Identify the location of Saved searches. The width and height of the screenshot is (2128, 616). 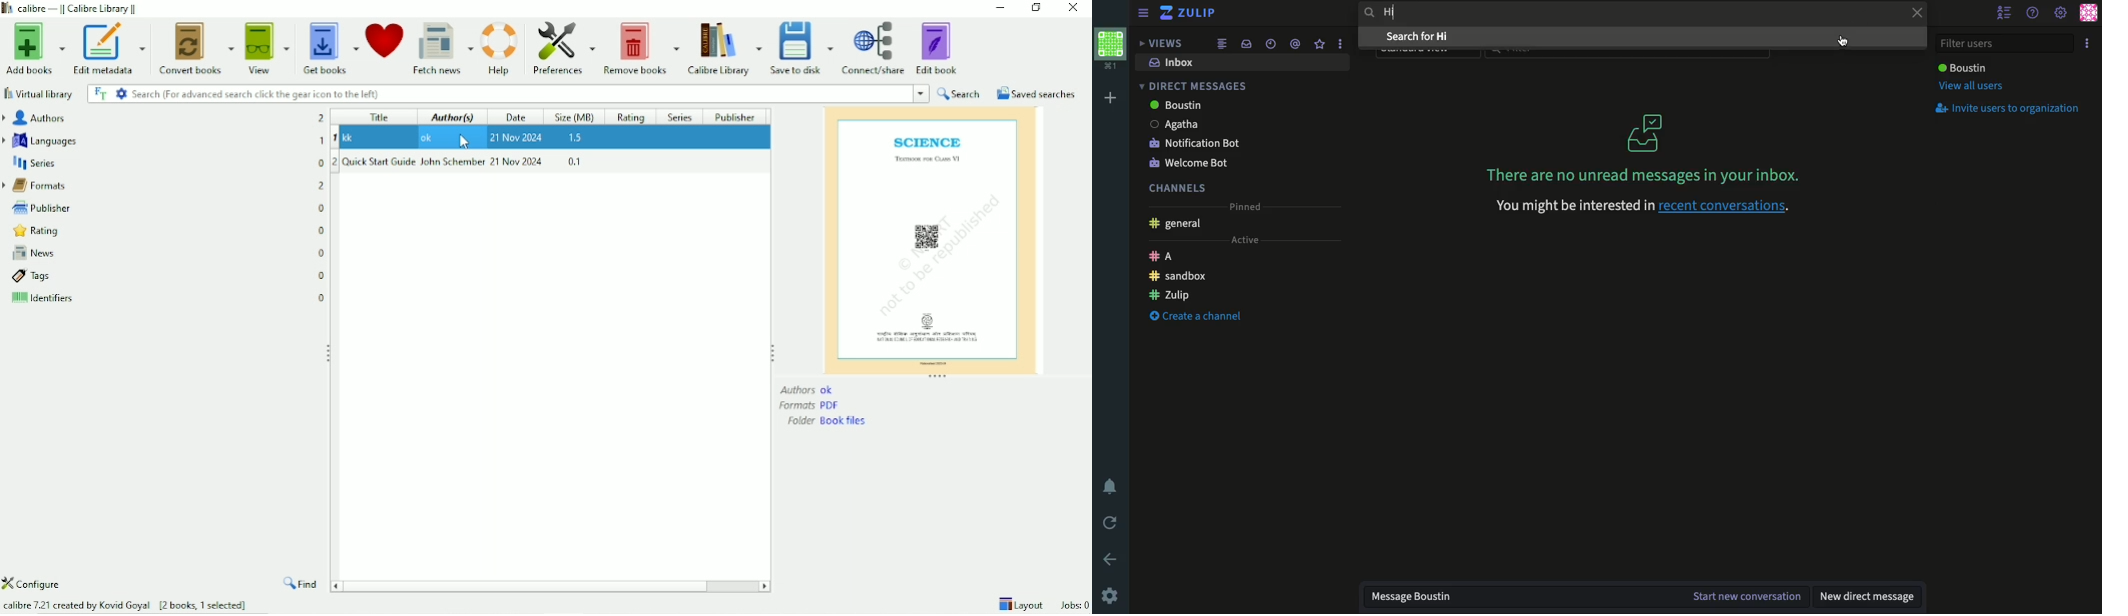
(1036, 93).